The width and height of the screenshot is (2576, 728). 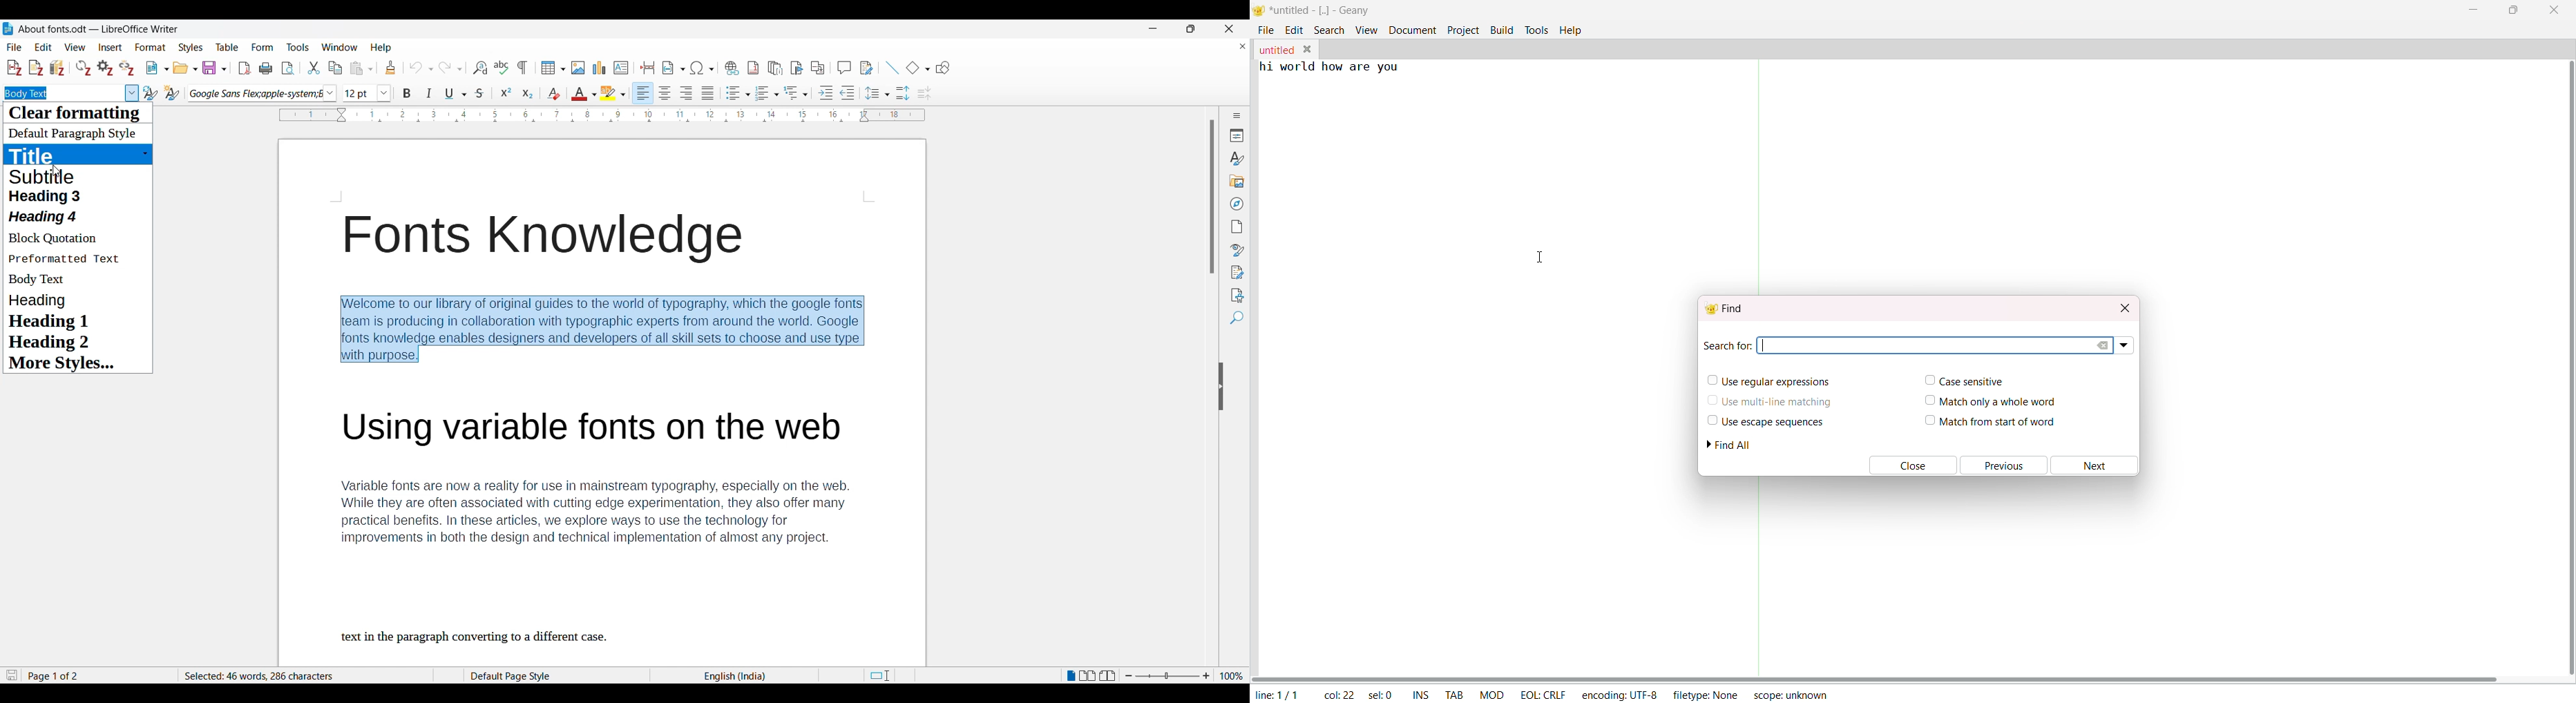 I want to click on title, so click(x=48, y=155).